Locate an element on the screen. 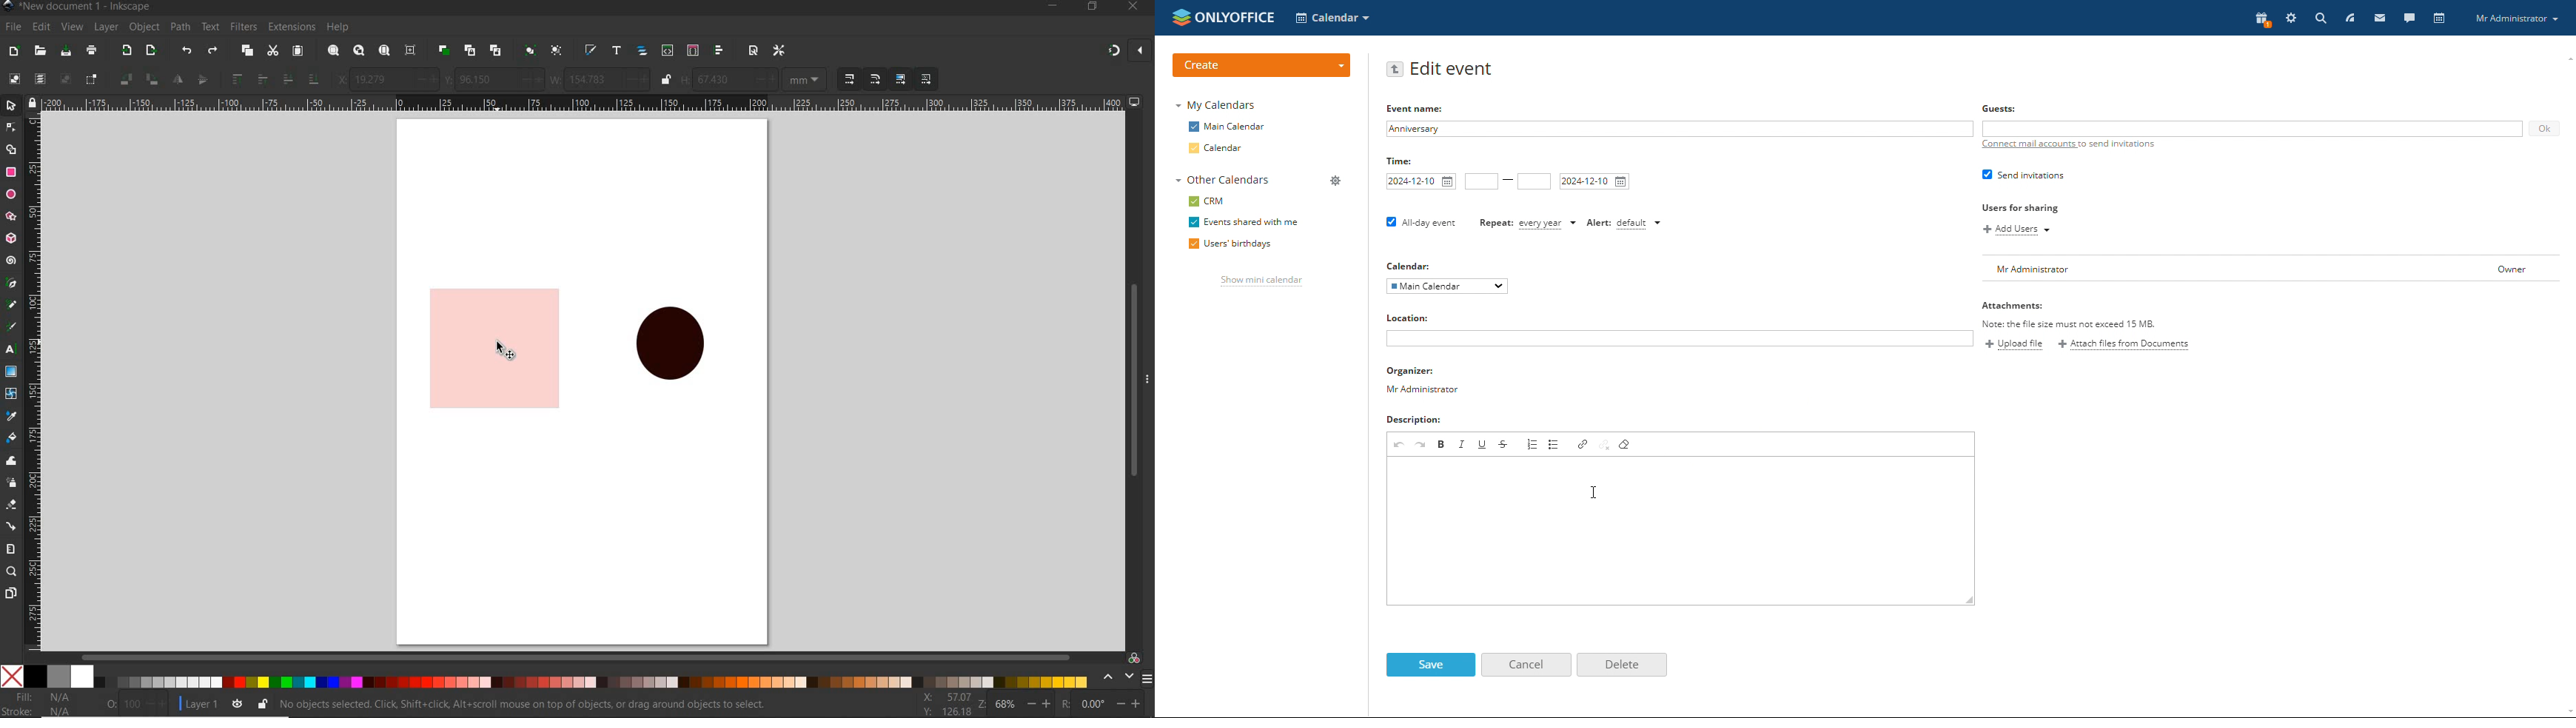 This screenshot has width=2576, height=728. object flip horizontal is located at coordinates (178, 79).